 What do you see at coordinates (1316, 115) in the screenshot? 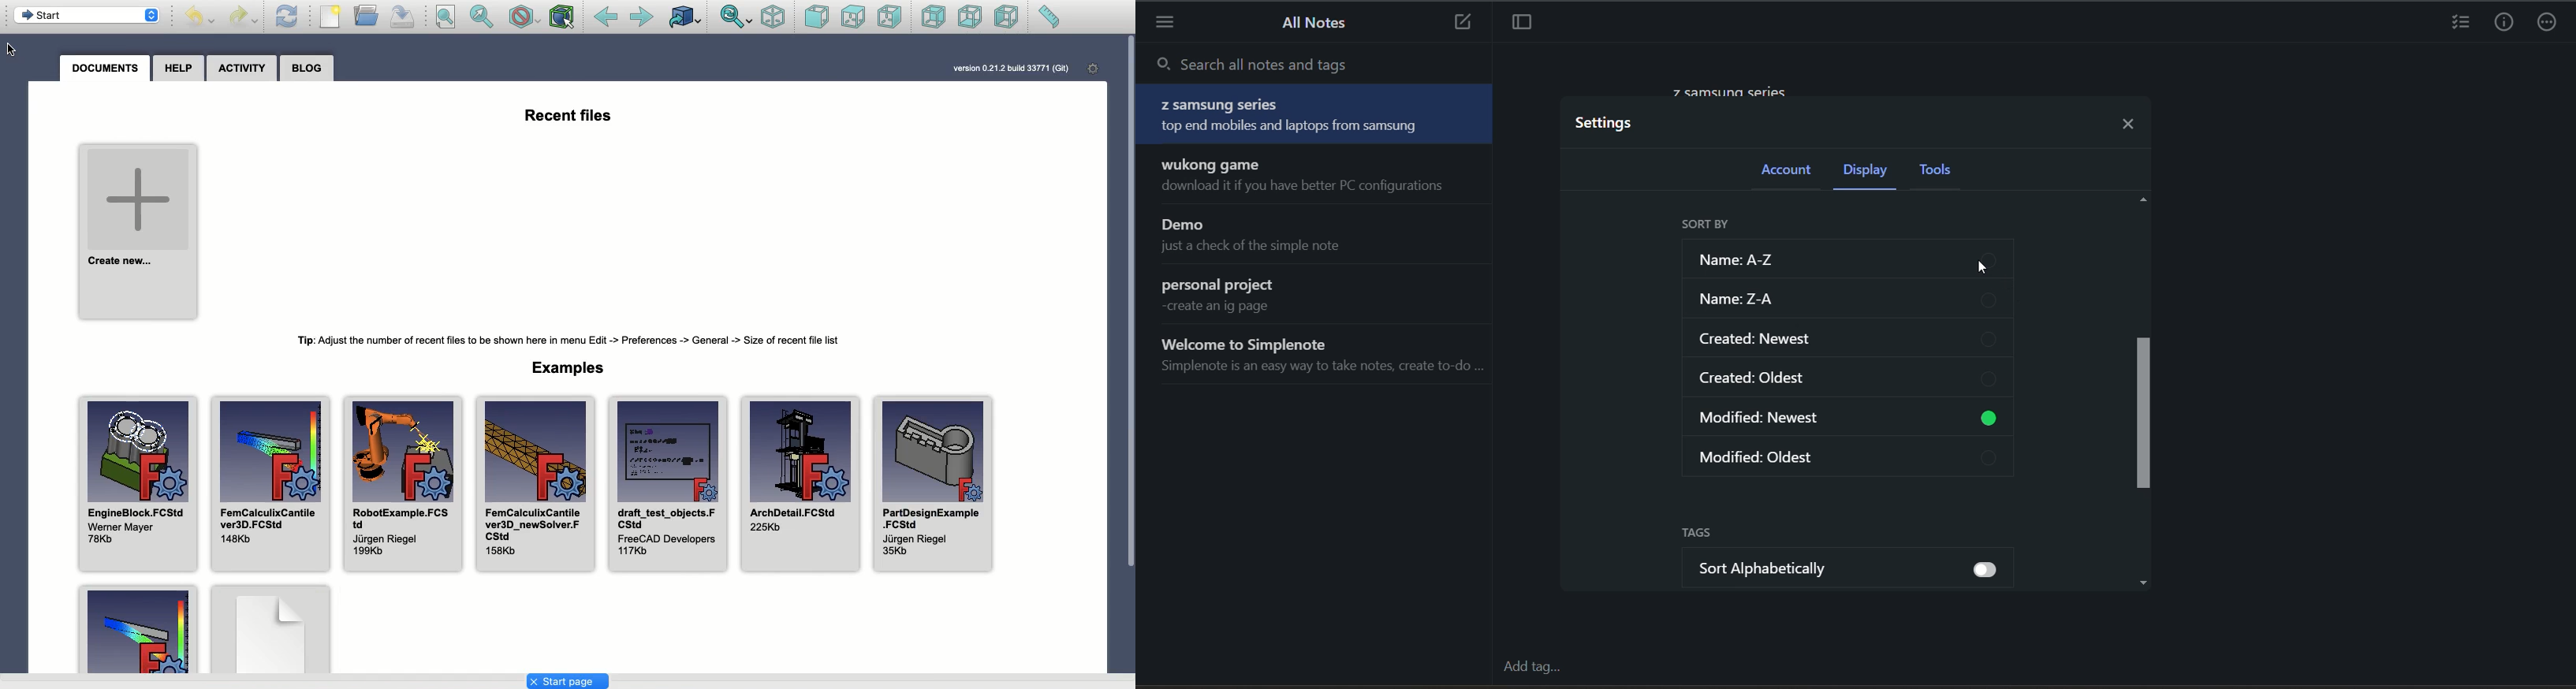
I see `Z samsung series
top end mobiles and laptops from samsung` at bounding box center [1316, 115].